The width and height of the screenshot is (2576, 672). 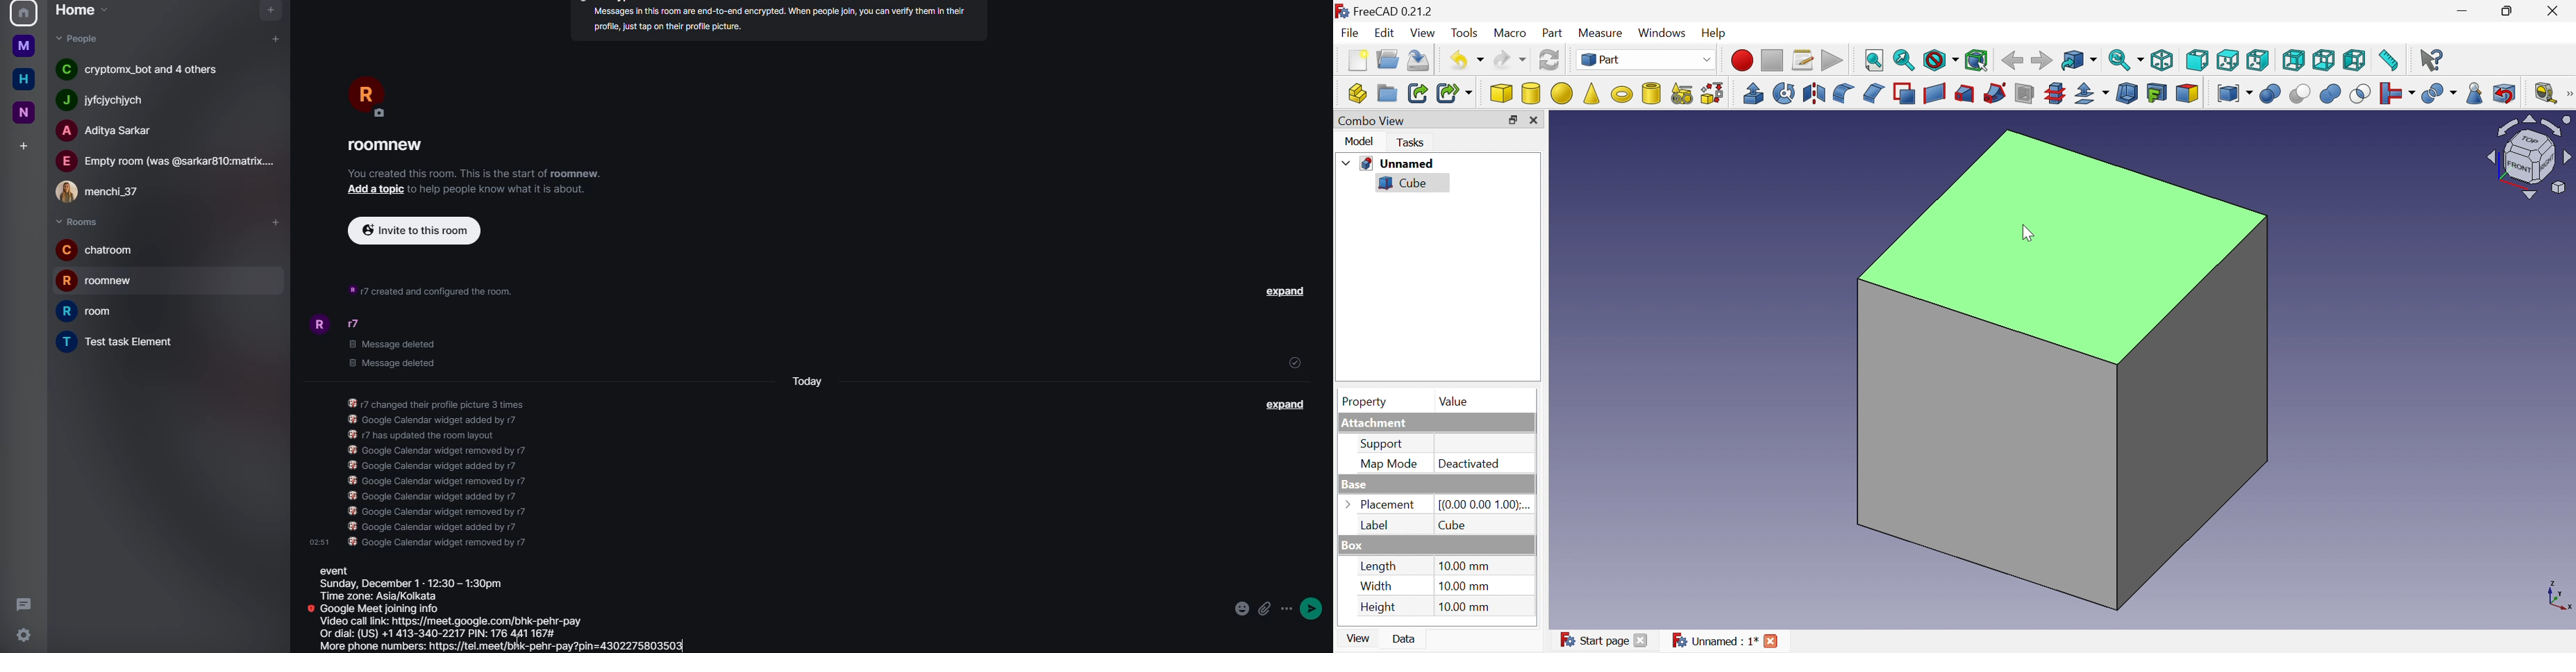 What do you see at coordinates (1500, 93) in the screenshot?
I see `Cube` at bounding box center [1500, 93].